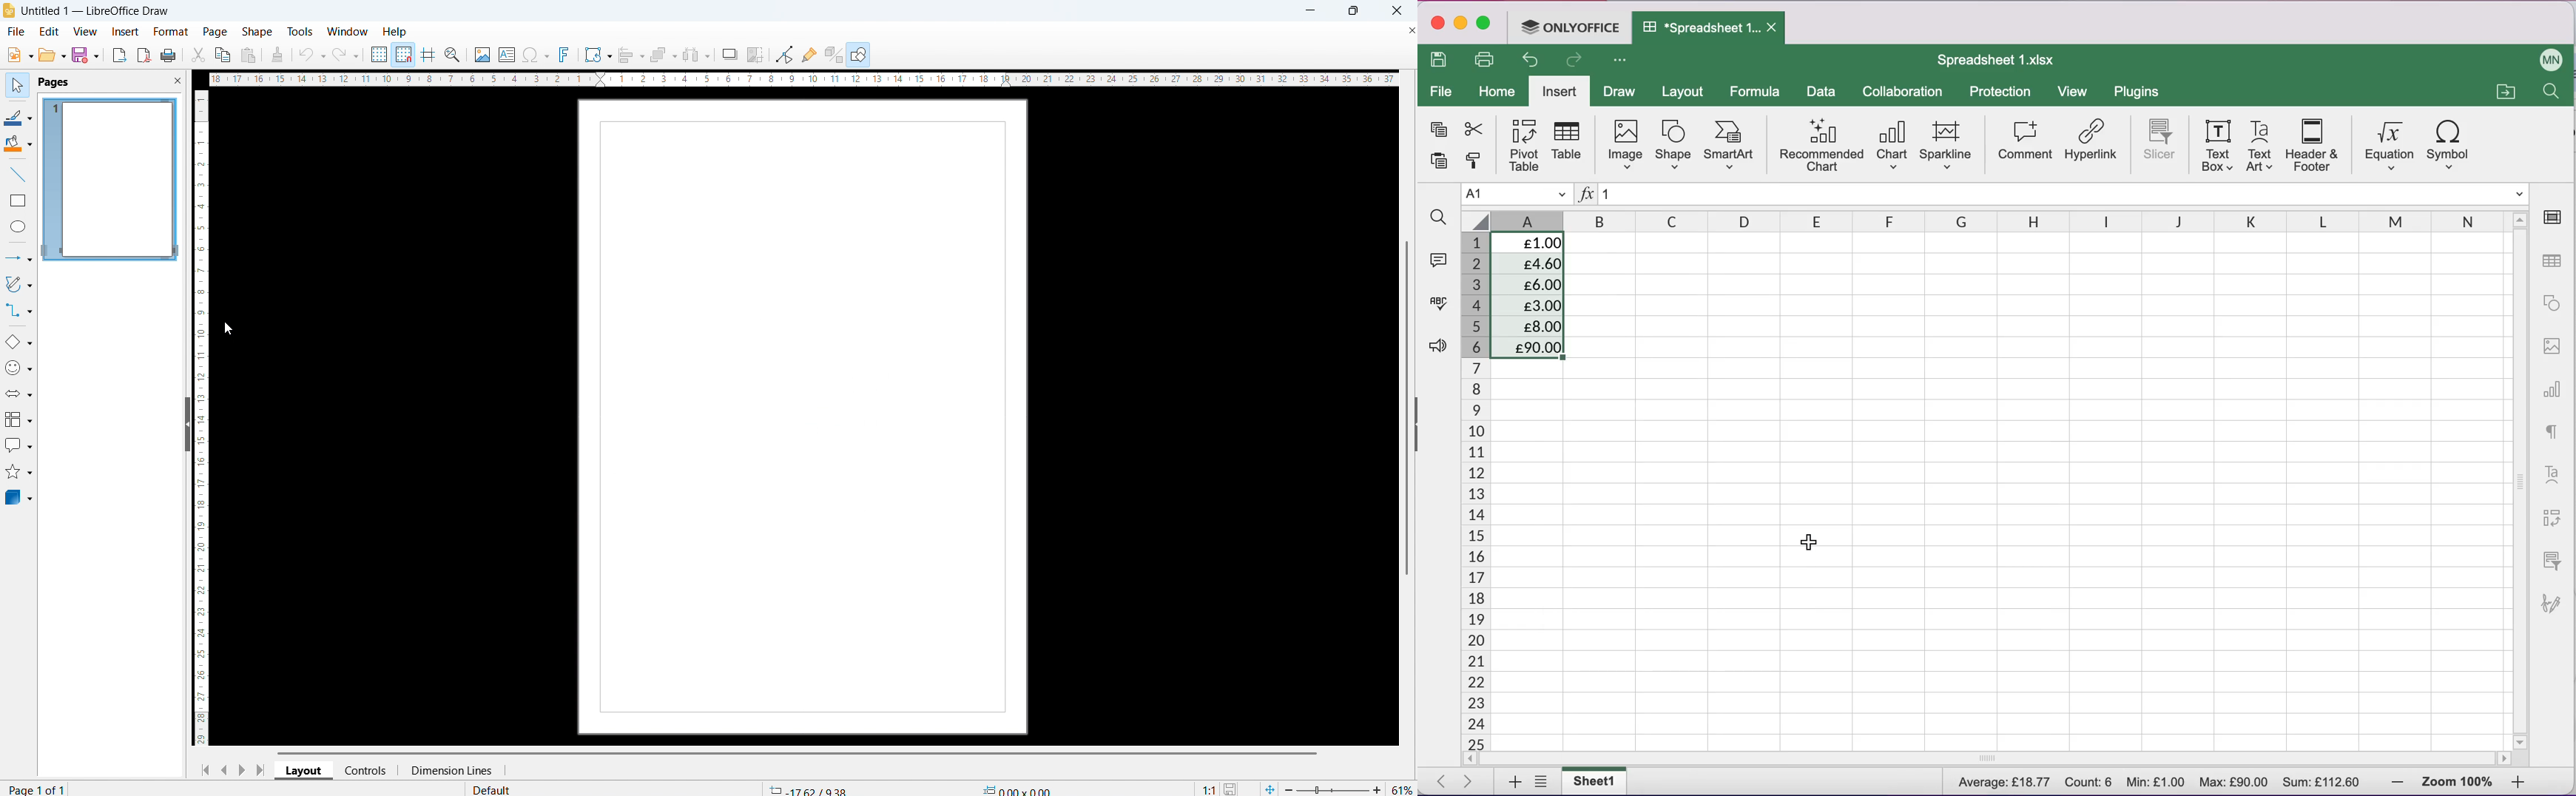 This screenshot has width=2576, height=812. What do you see at coordinates (2025, 144) in the screenshot?
I see `comment` at bounding box center [2025, 144].